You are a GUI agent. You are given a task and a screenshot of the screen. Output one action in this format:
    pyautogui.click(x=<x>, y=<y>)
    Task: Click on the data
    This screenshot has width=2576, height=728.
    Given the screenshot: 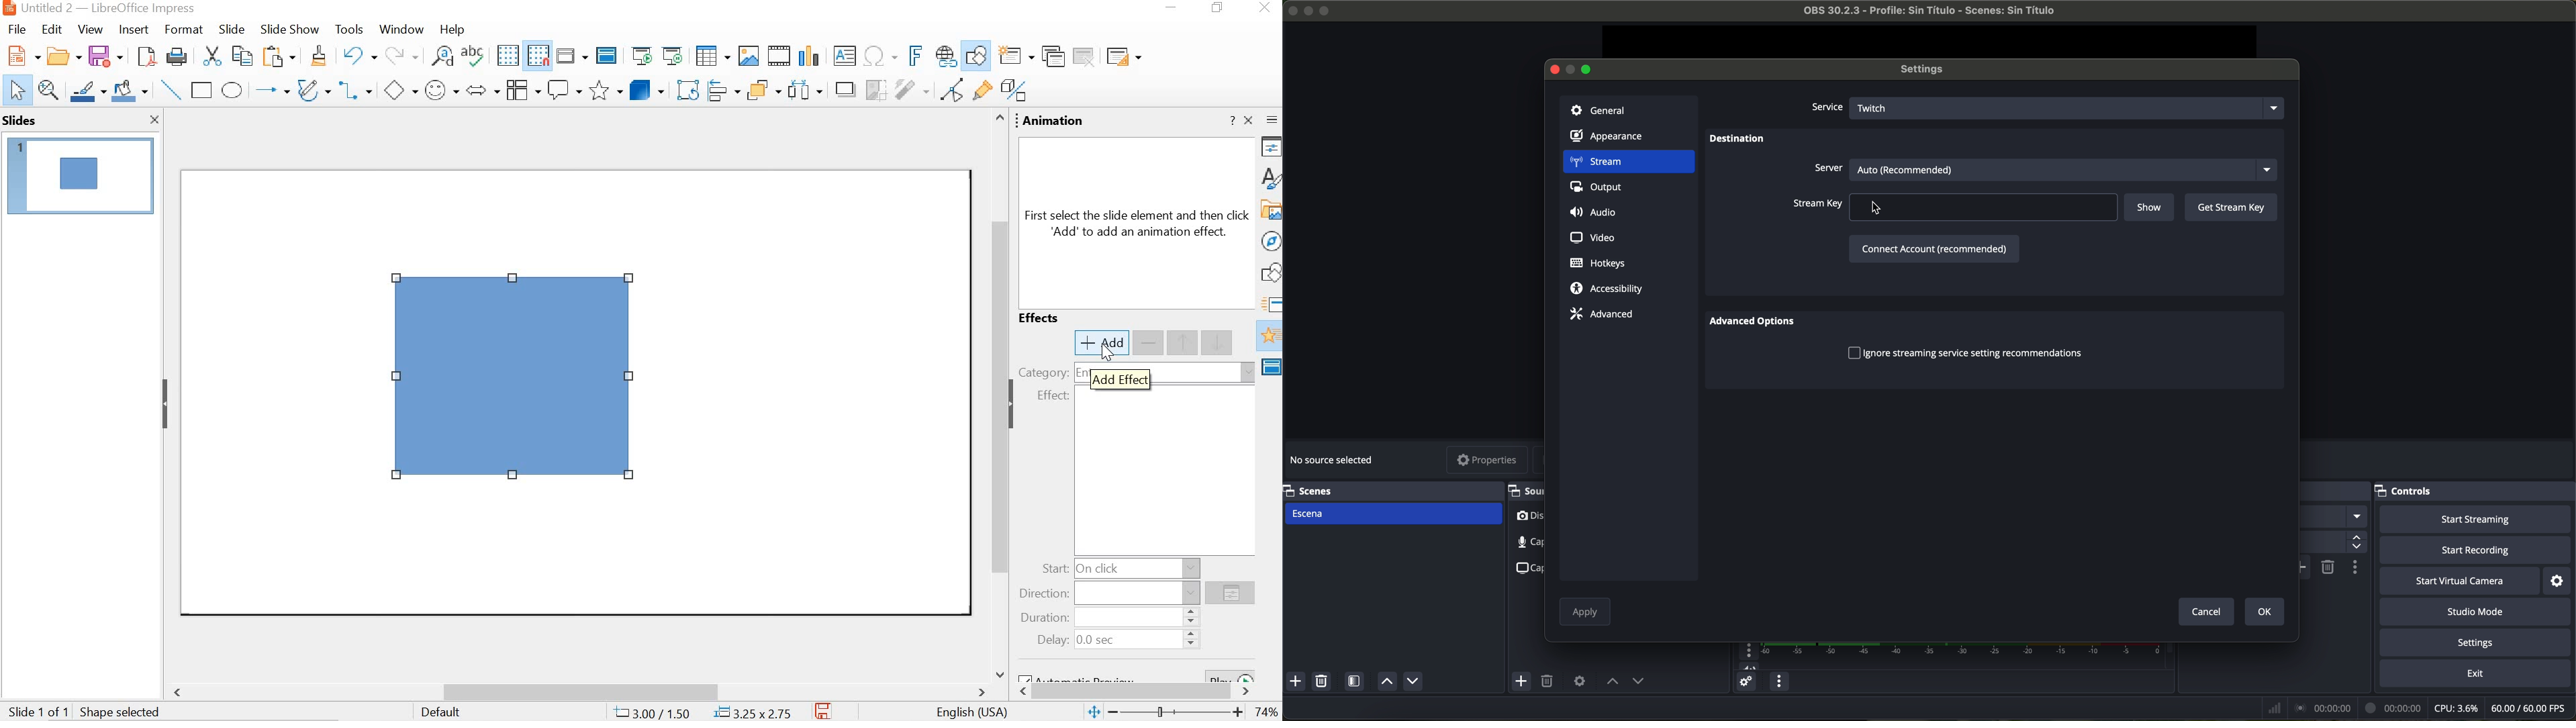 What is the action you would take?
    pyautogui.click(x=2416, y=708)
    